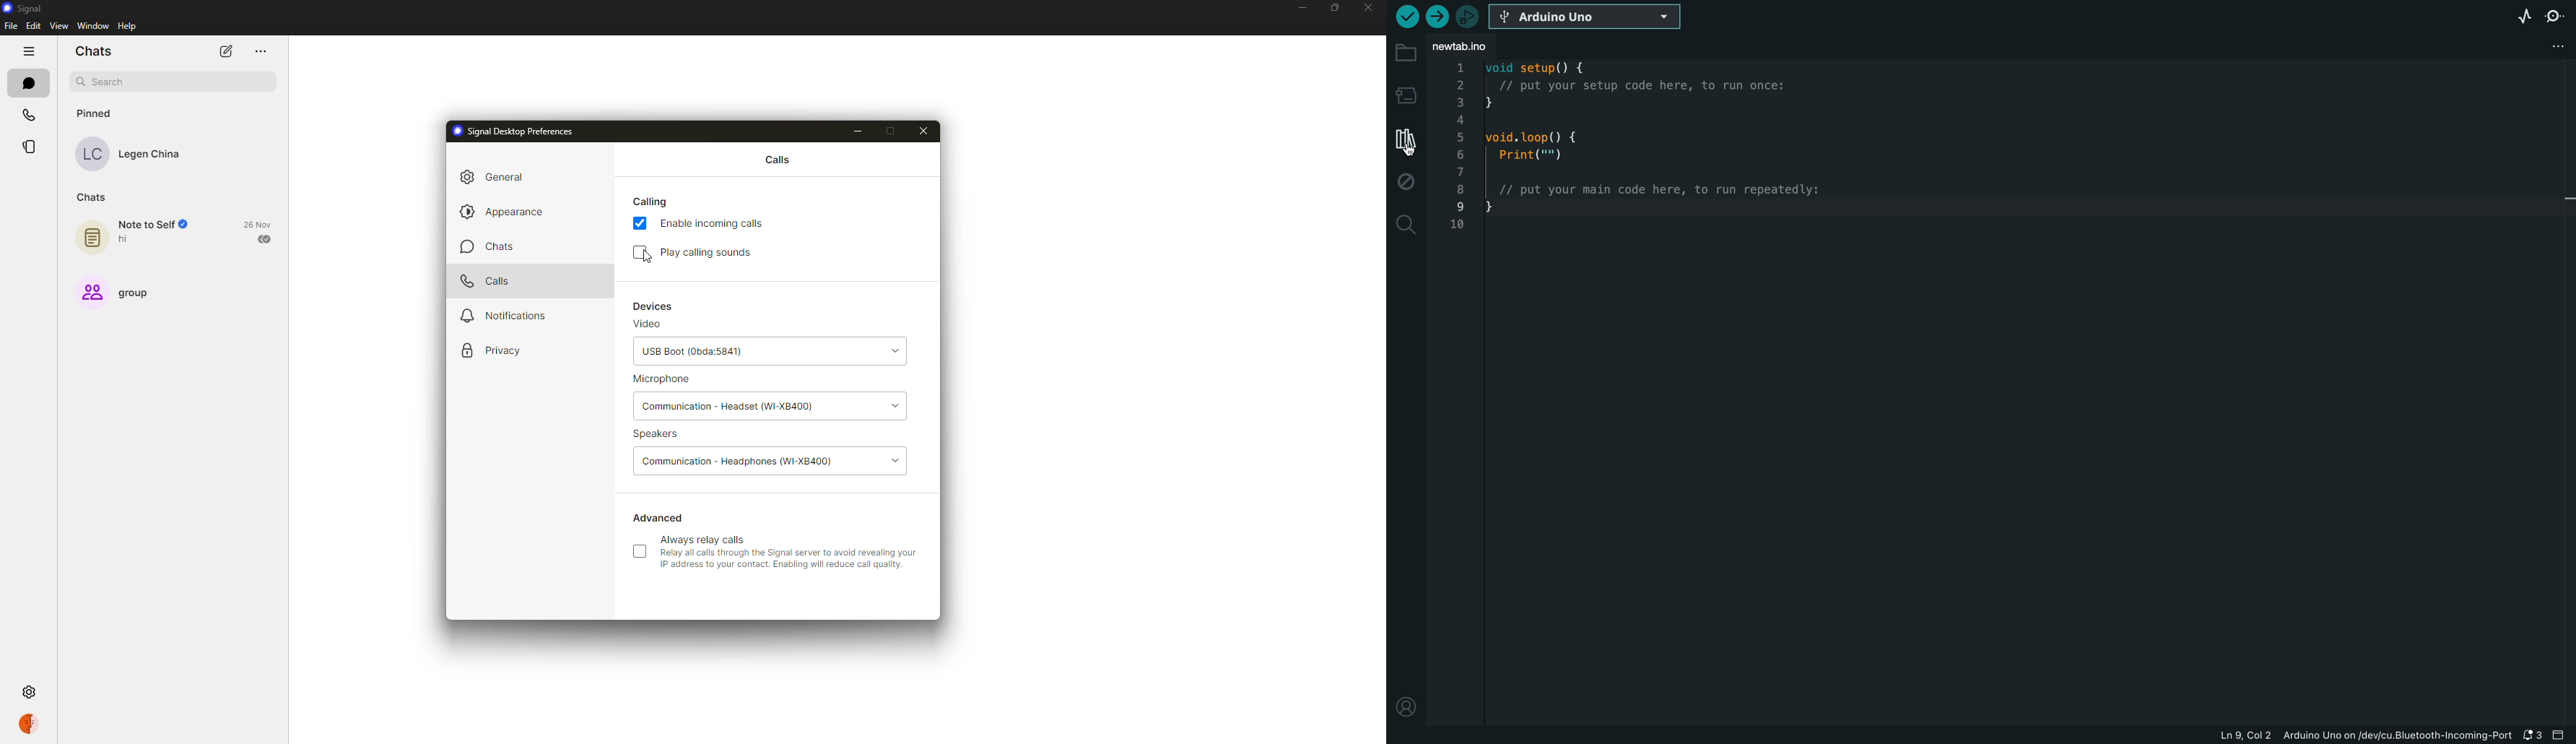 The height and width of the screenshot is (756, 2576). What do you see at coordinates (1302, 7) in the screenshot?
I see `minimize` at bounding box center [1302, 7].